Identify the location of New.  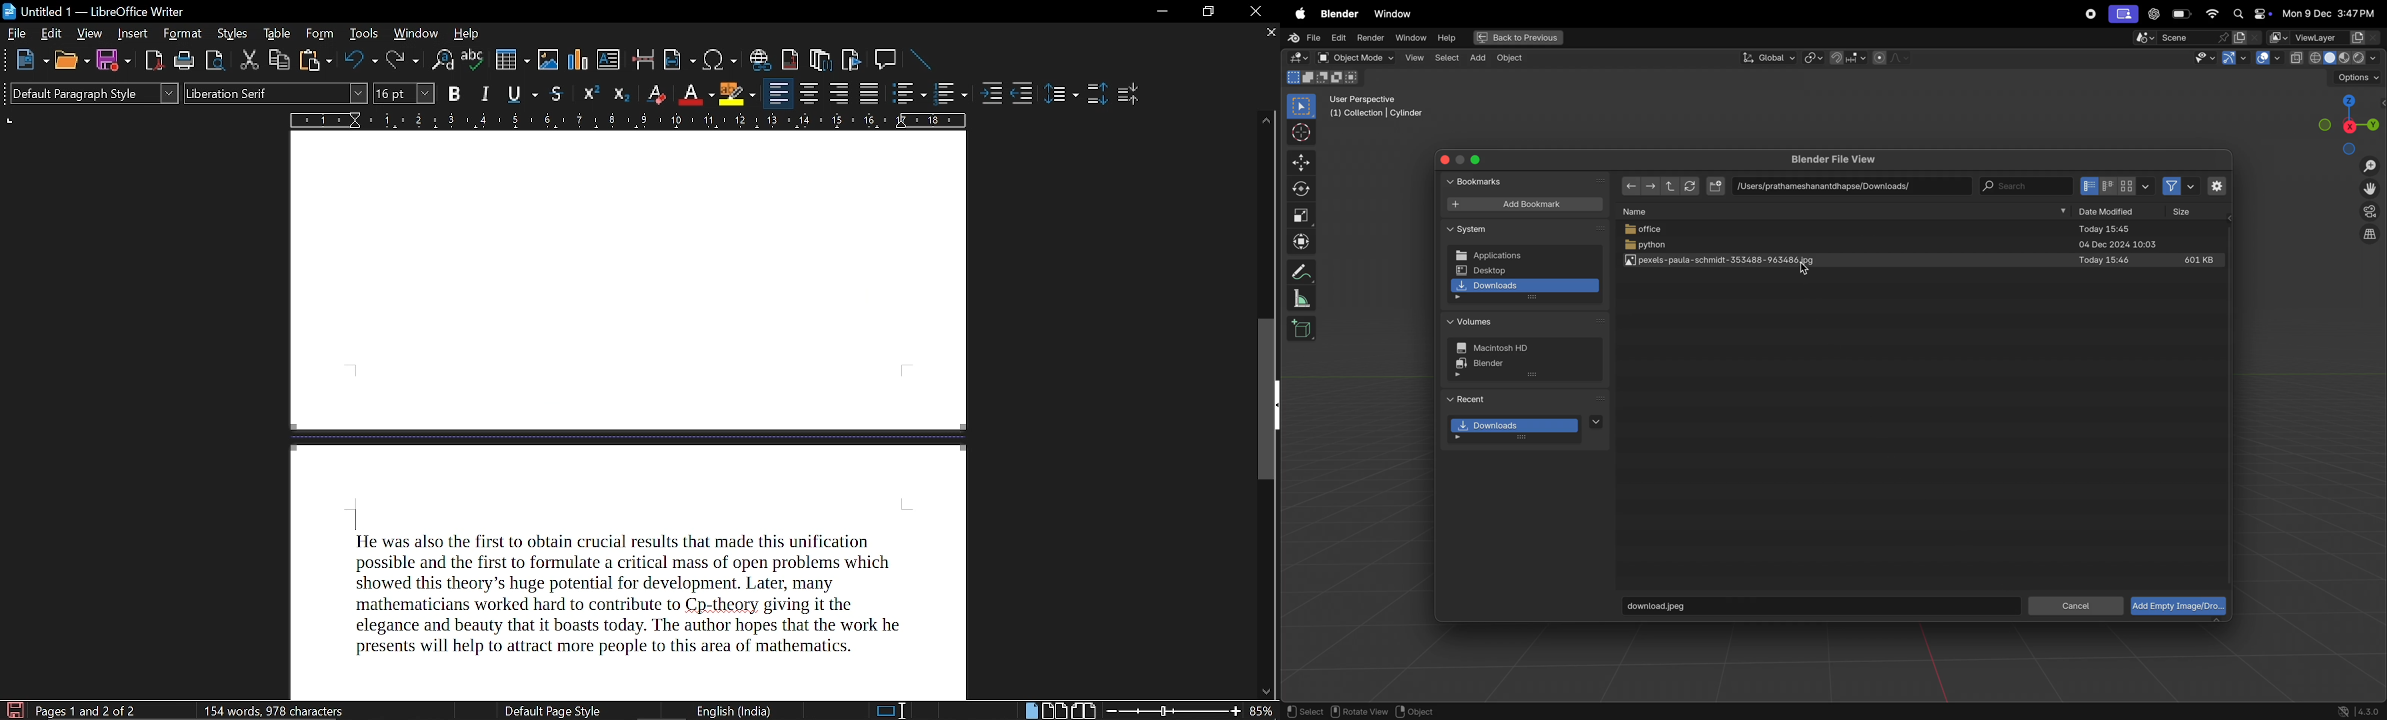
(31, 62).